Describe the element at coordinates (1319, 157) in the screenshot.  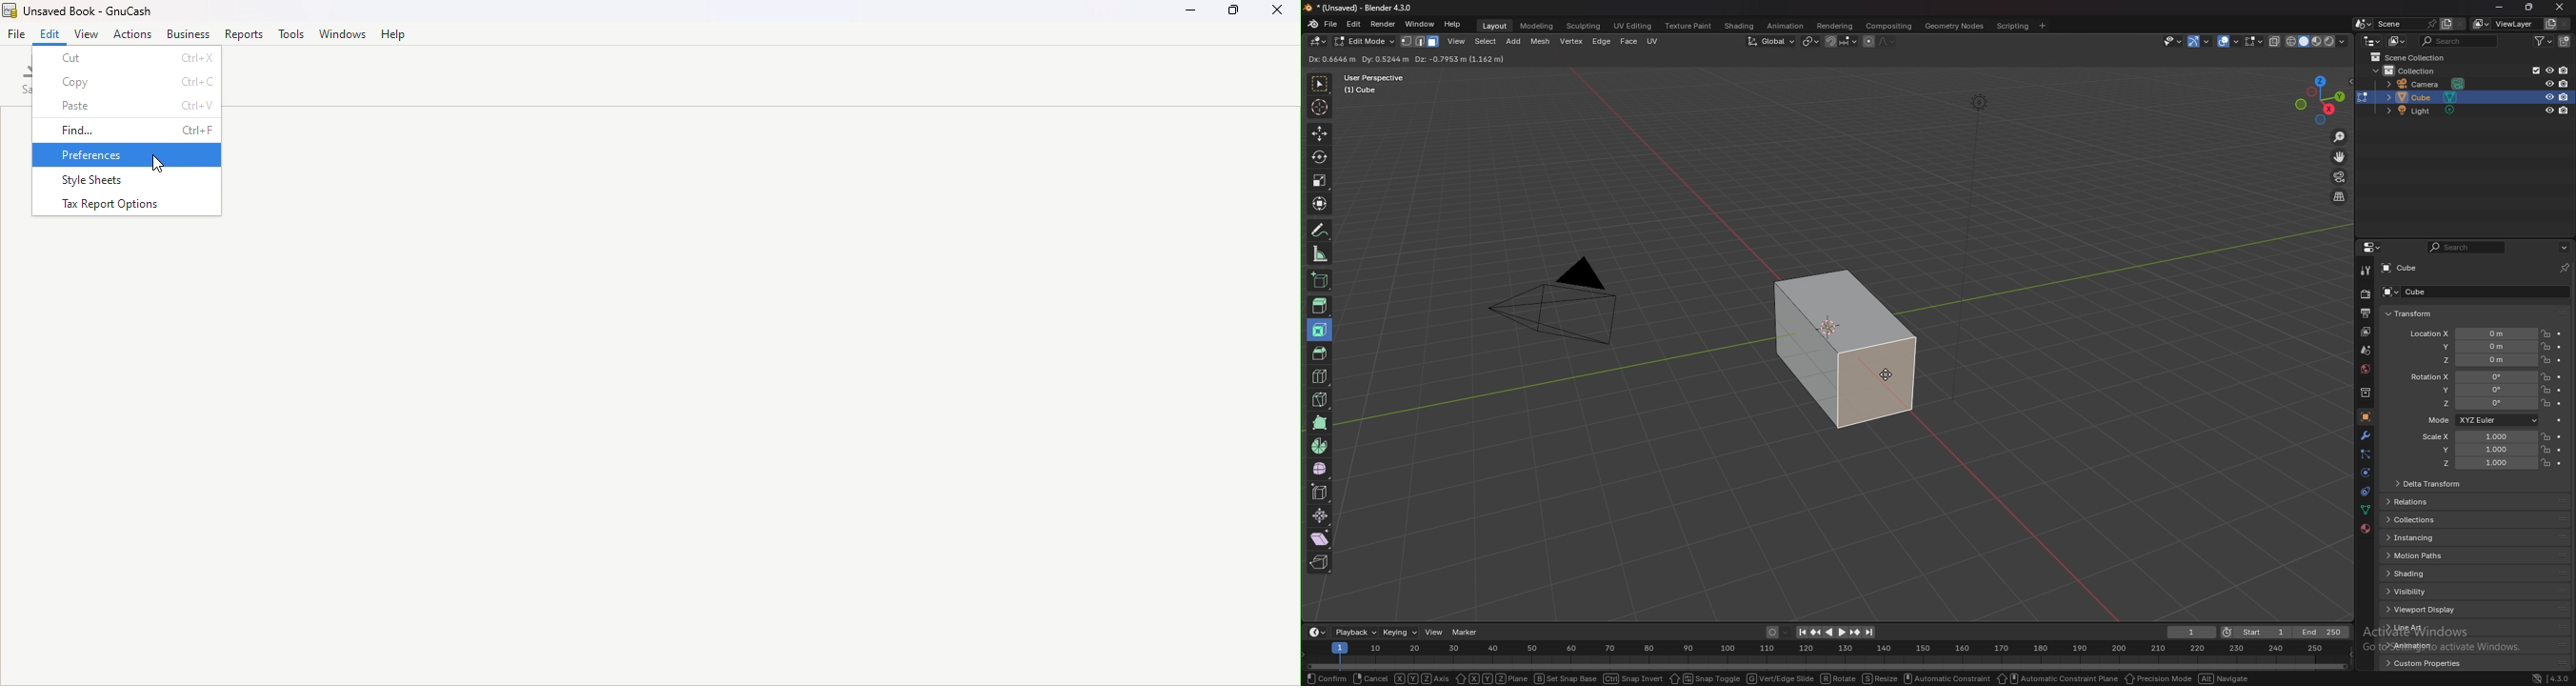
I see `rotate` at that location.